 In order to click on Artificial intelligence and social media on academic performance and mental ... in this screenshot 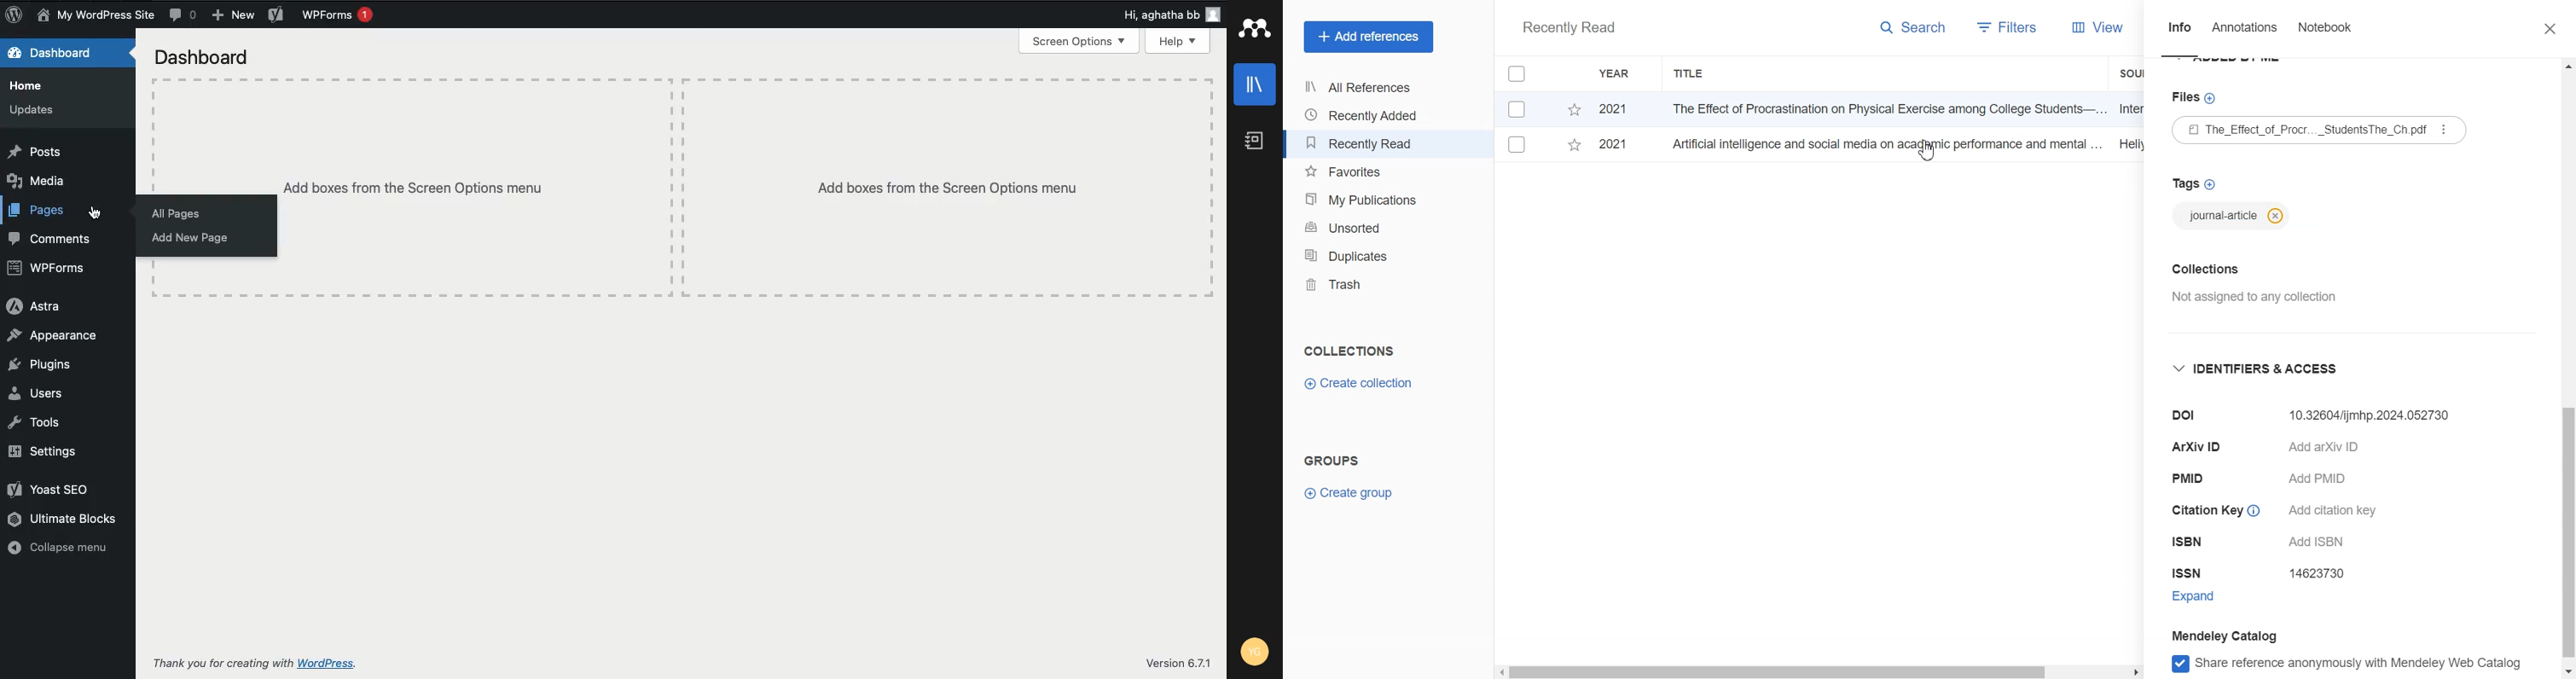, I will do `click(1884, 143)`.